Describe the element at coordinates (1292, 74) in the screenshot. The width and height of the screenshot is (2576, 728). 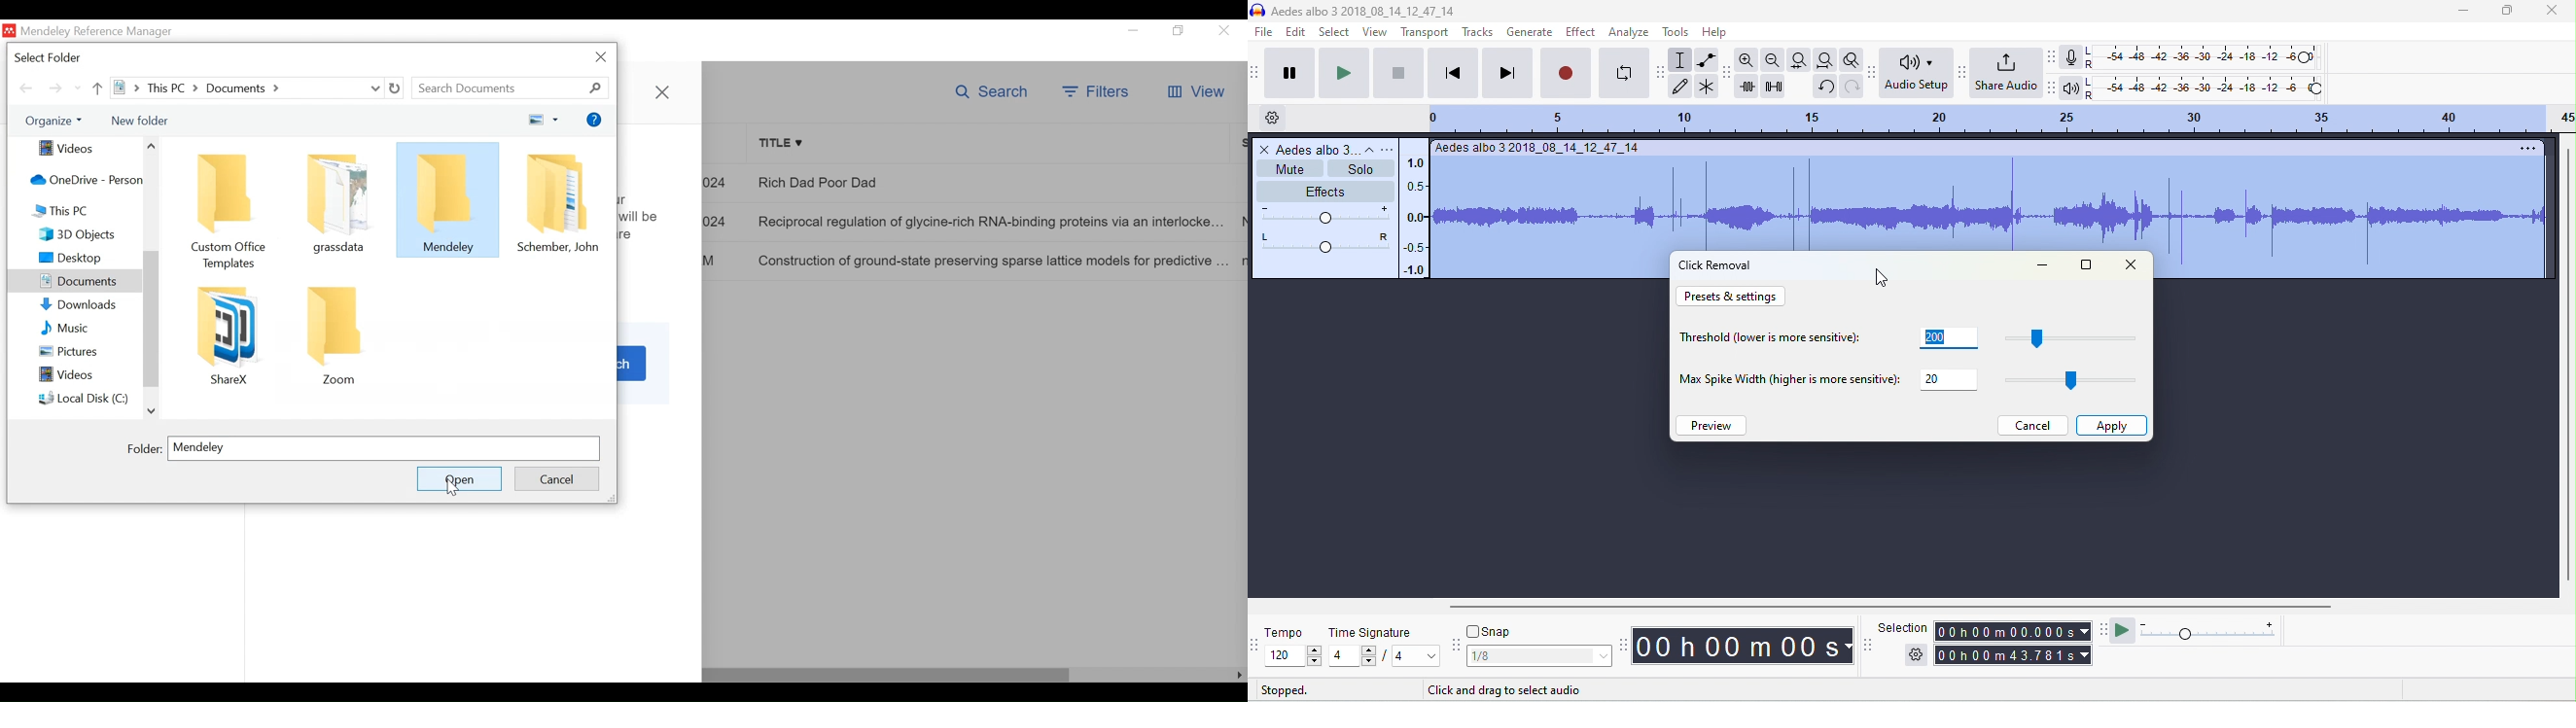
I see `pause` at that location.